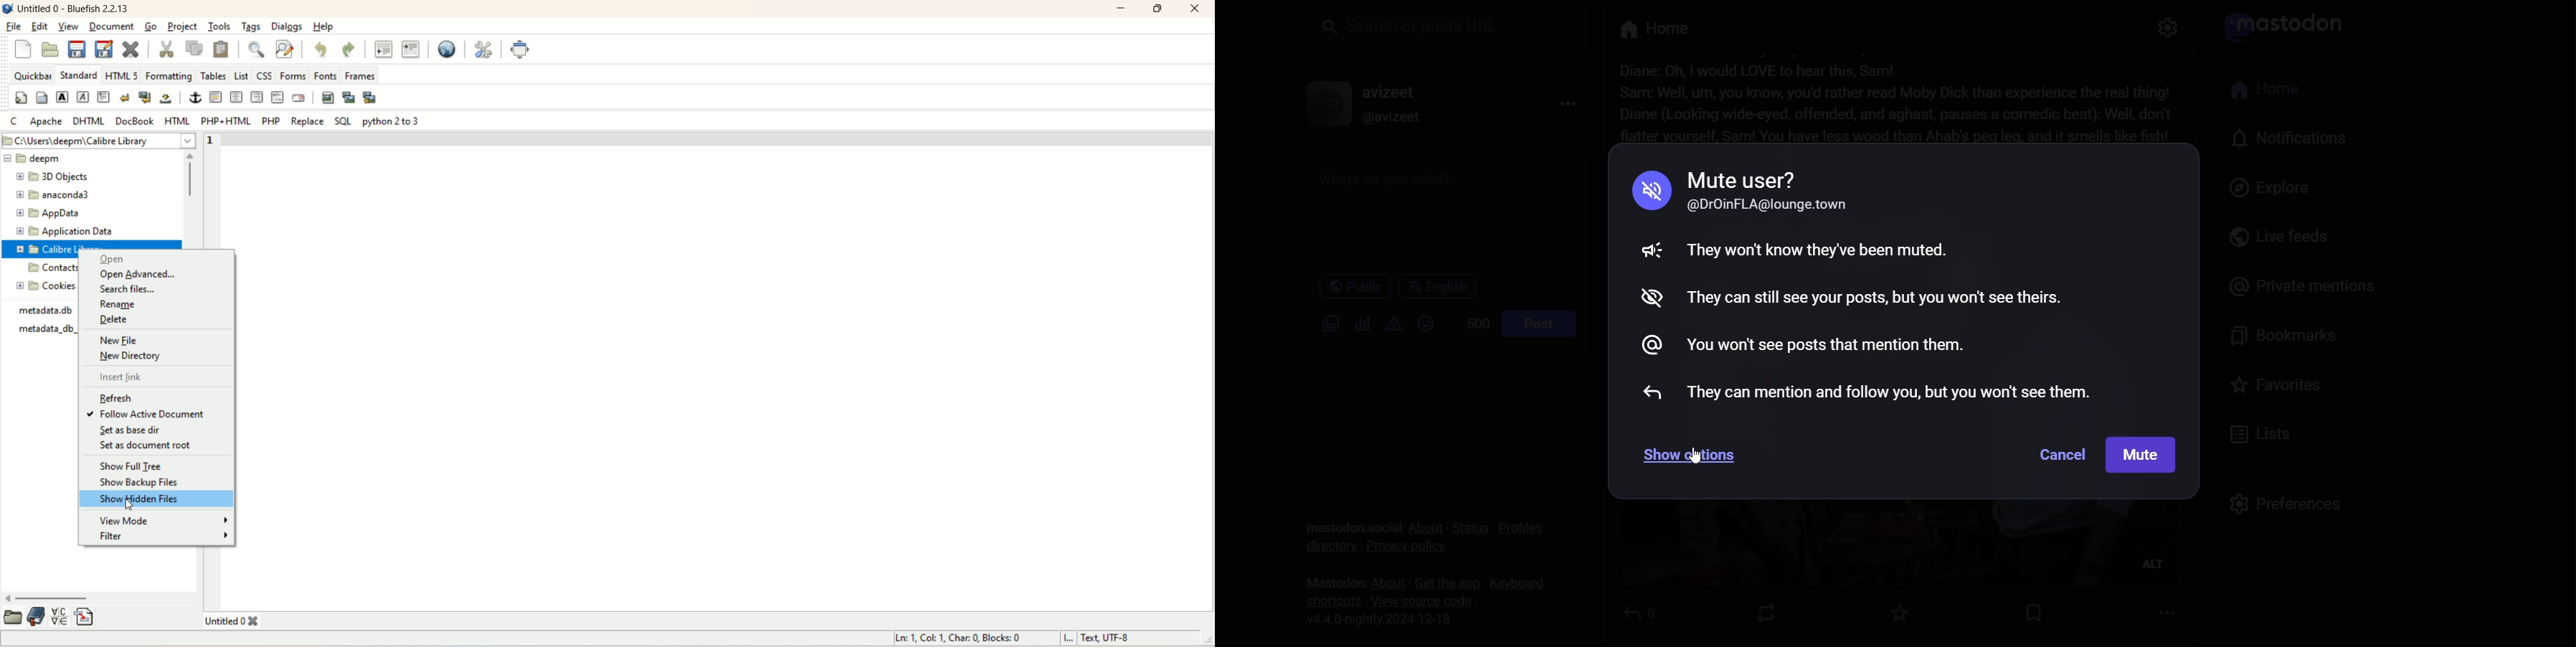  I want to click on ln, col, char, blocks, so click(959, 638).